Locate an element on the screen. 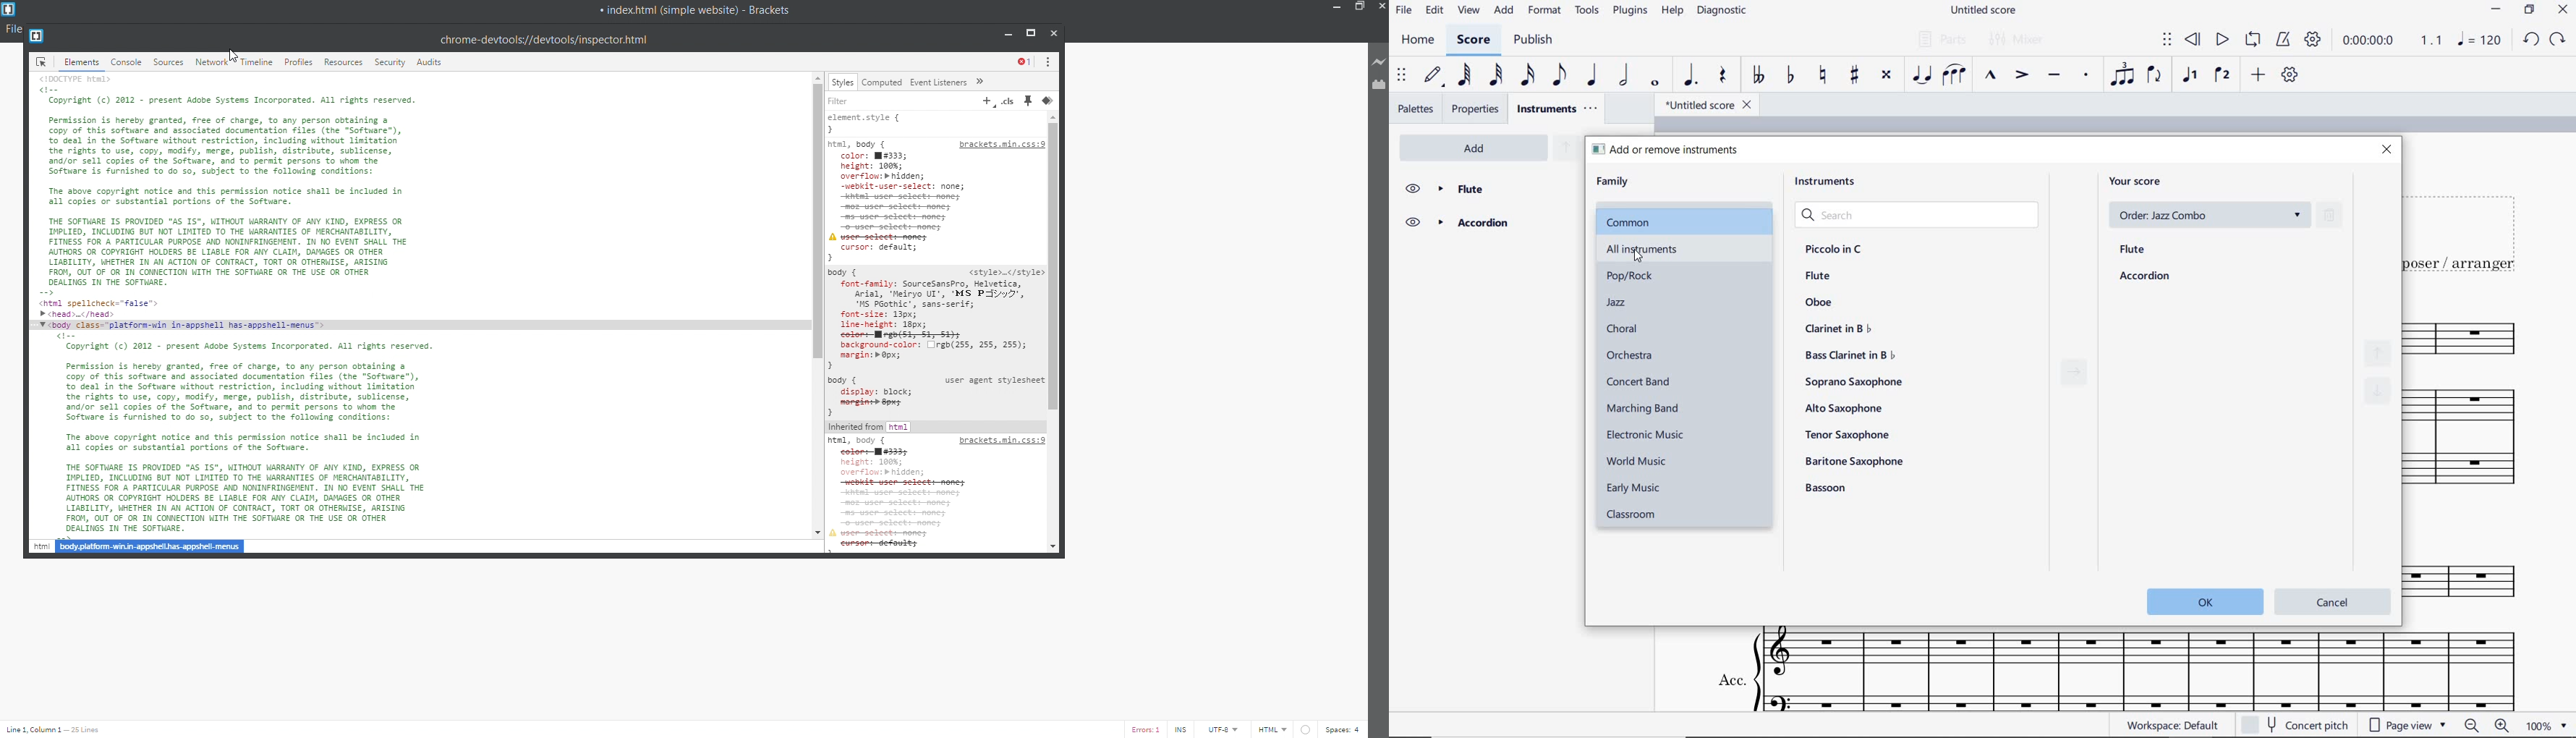 This screenshot has height=756, width=2576. oboe is located at coordinates (1819, 302).